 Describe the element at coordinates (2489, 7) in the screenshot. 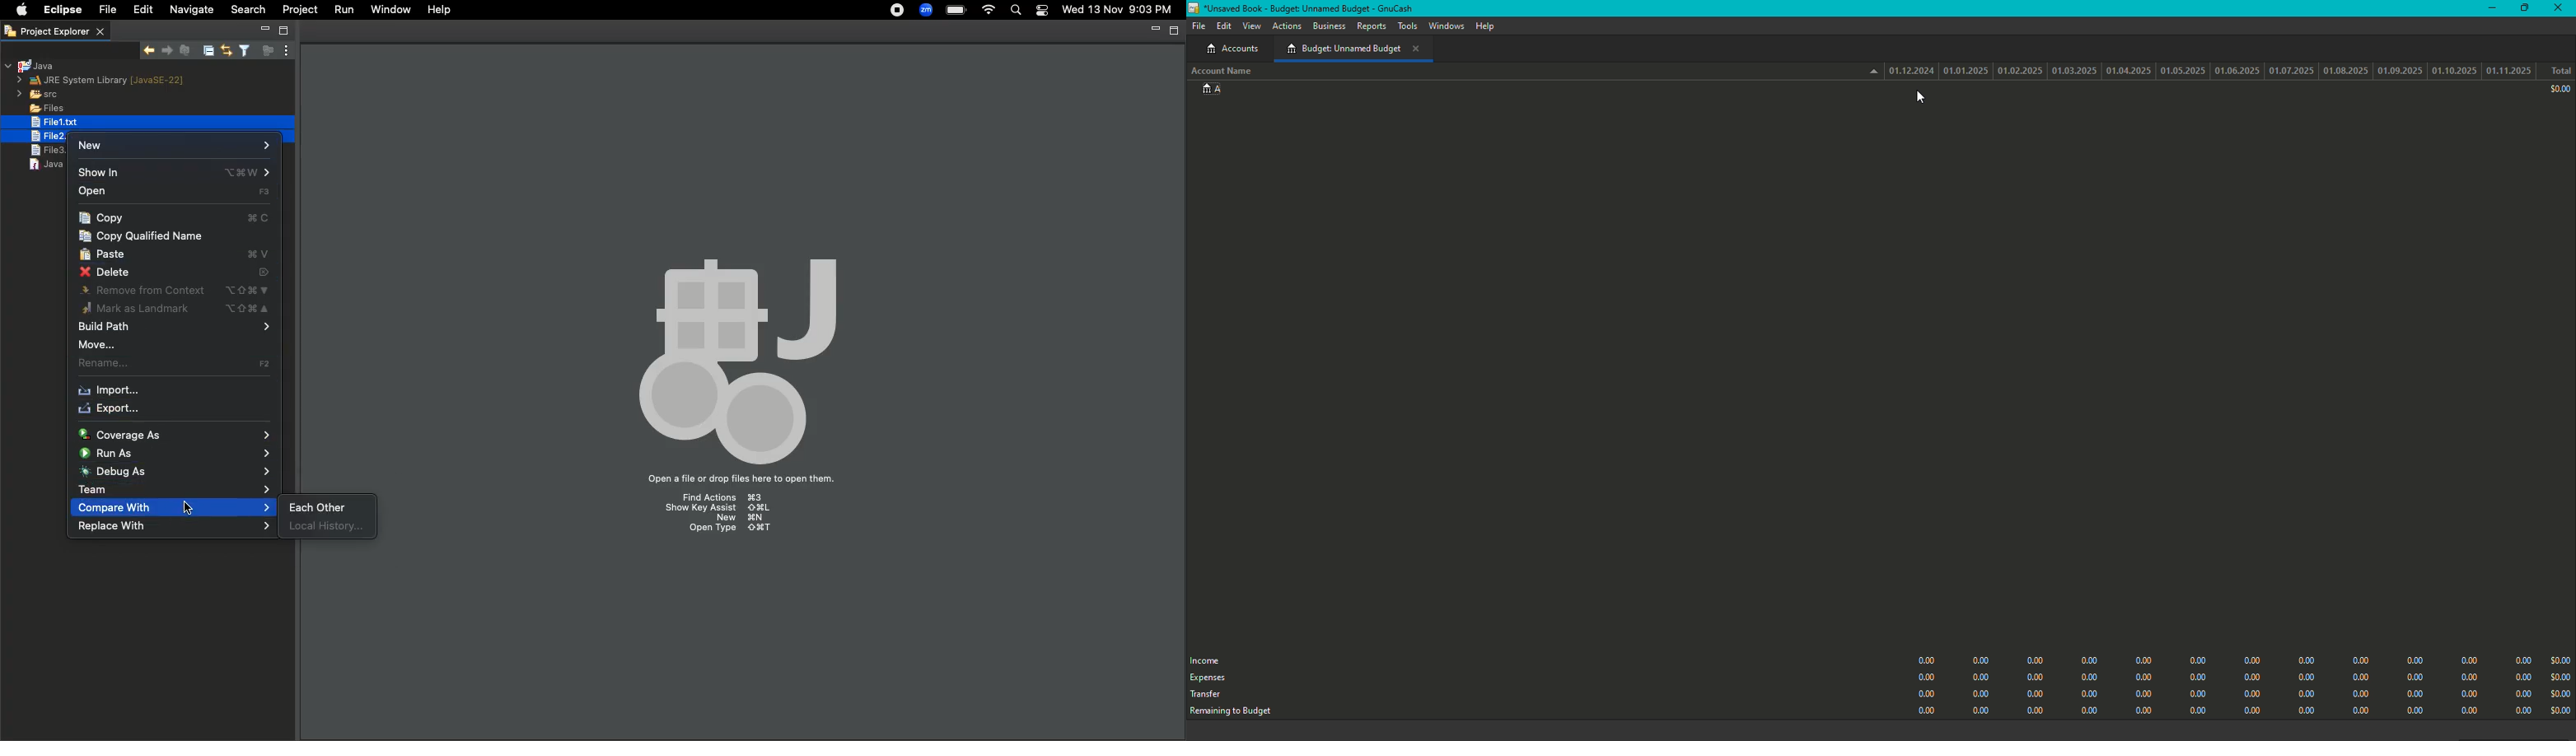

I see `Minimize` at that location.